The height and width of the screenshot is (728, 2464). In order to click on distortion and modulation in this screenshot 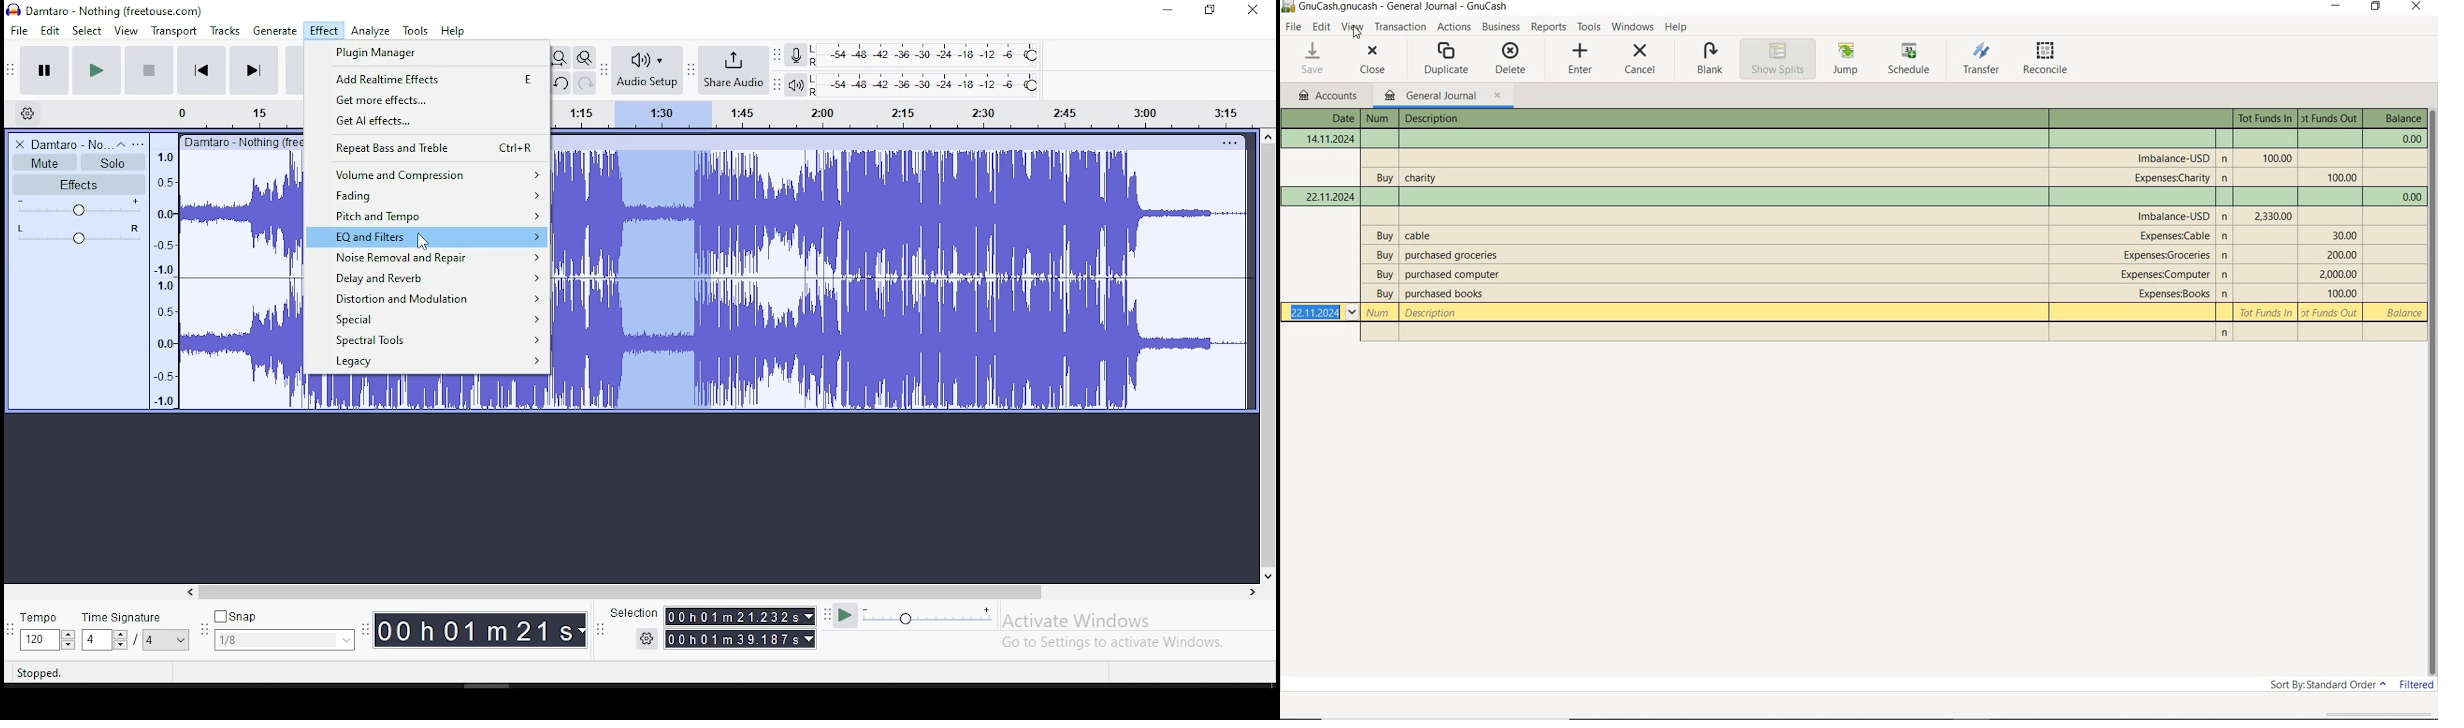, I will do `click(426, 297)`.